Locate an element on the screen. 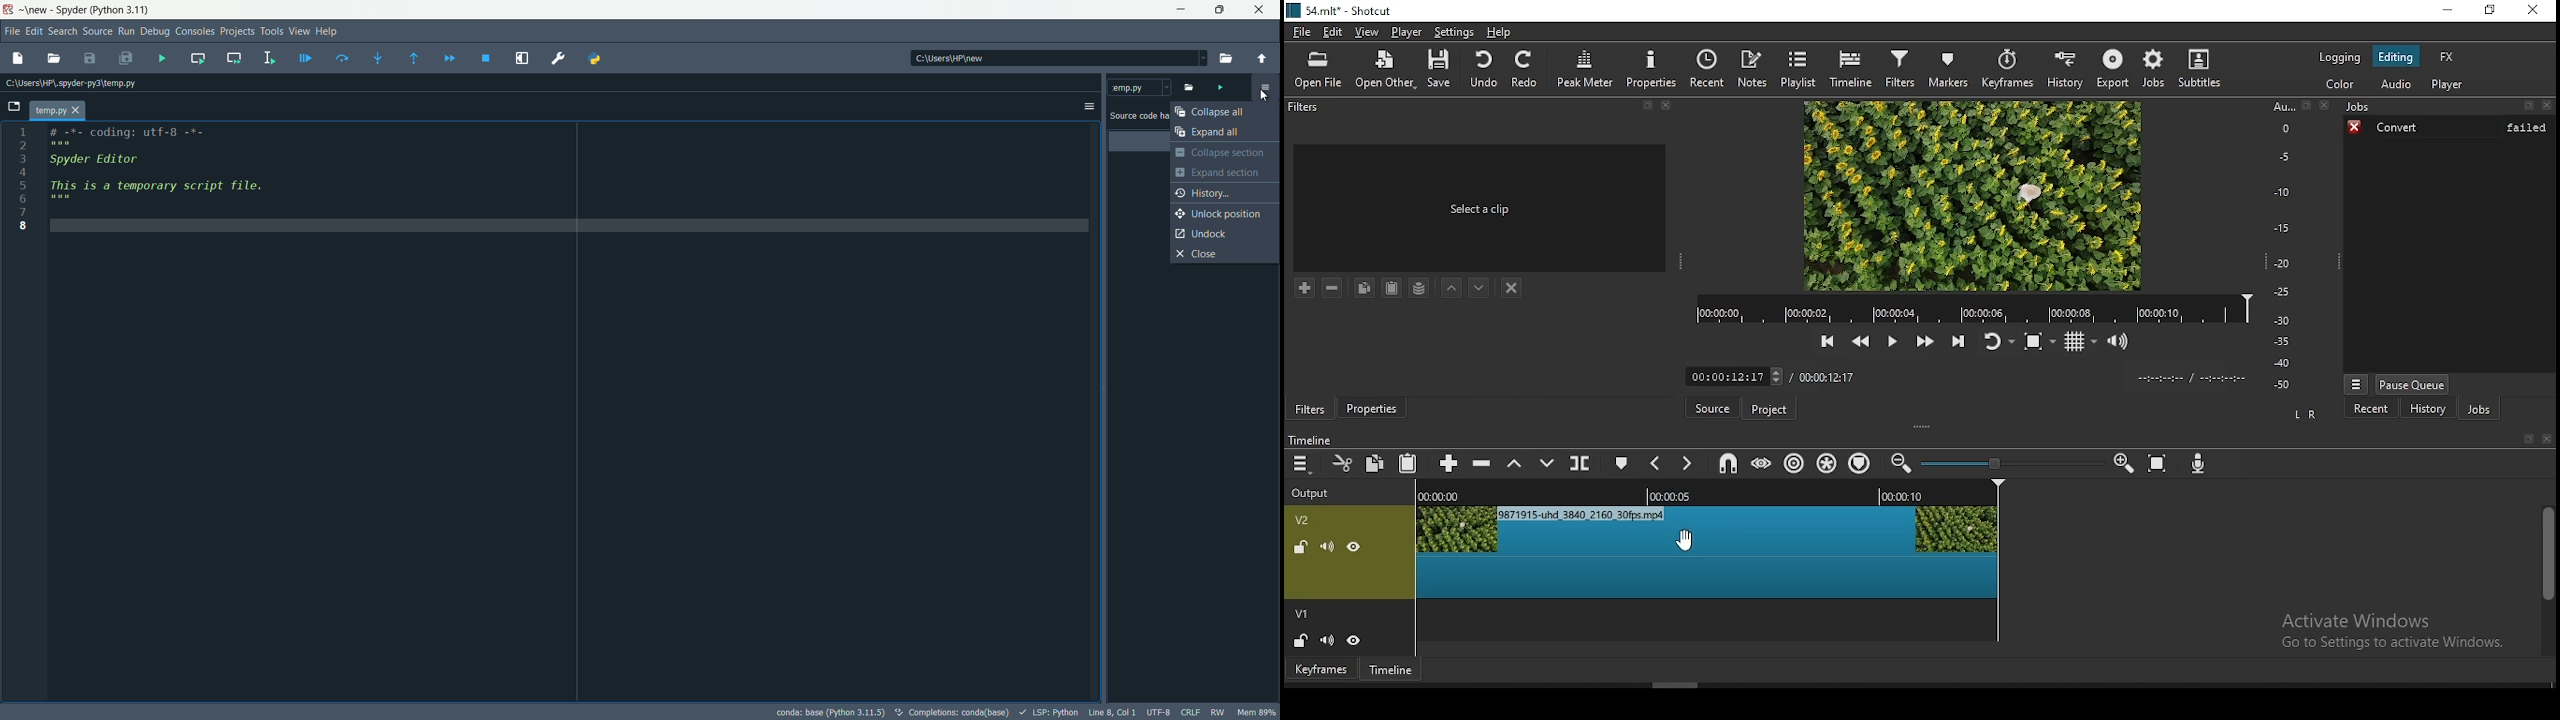  redo is located at coordinates (1526, 69).